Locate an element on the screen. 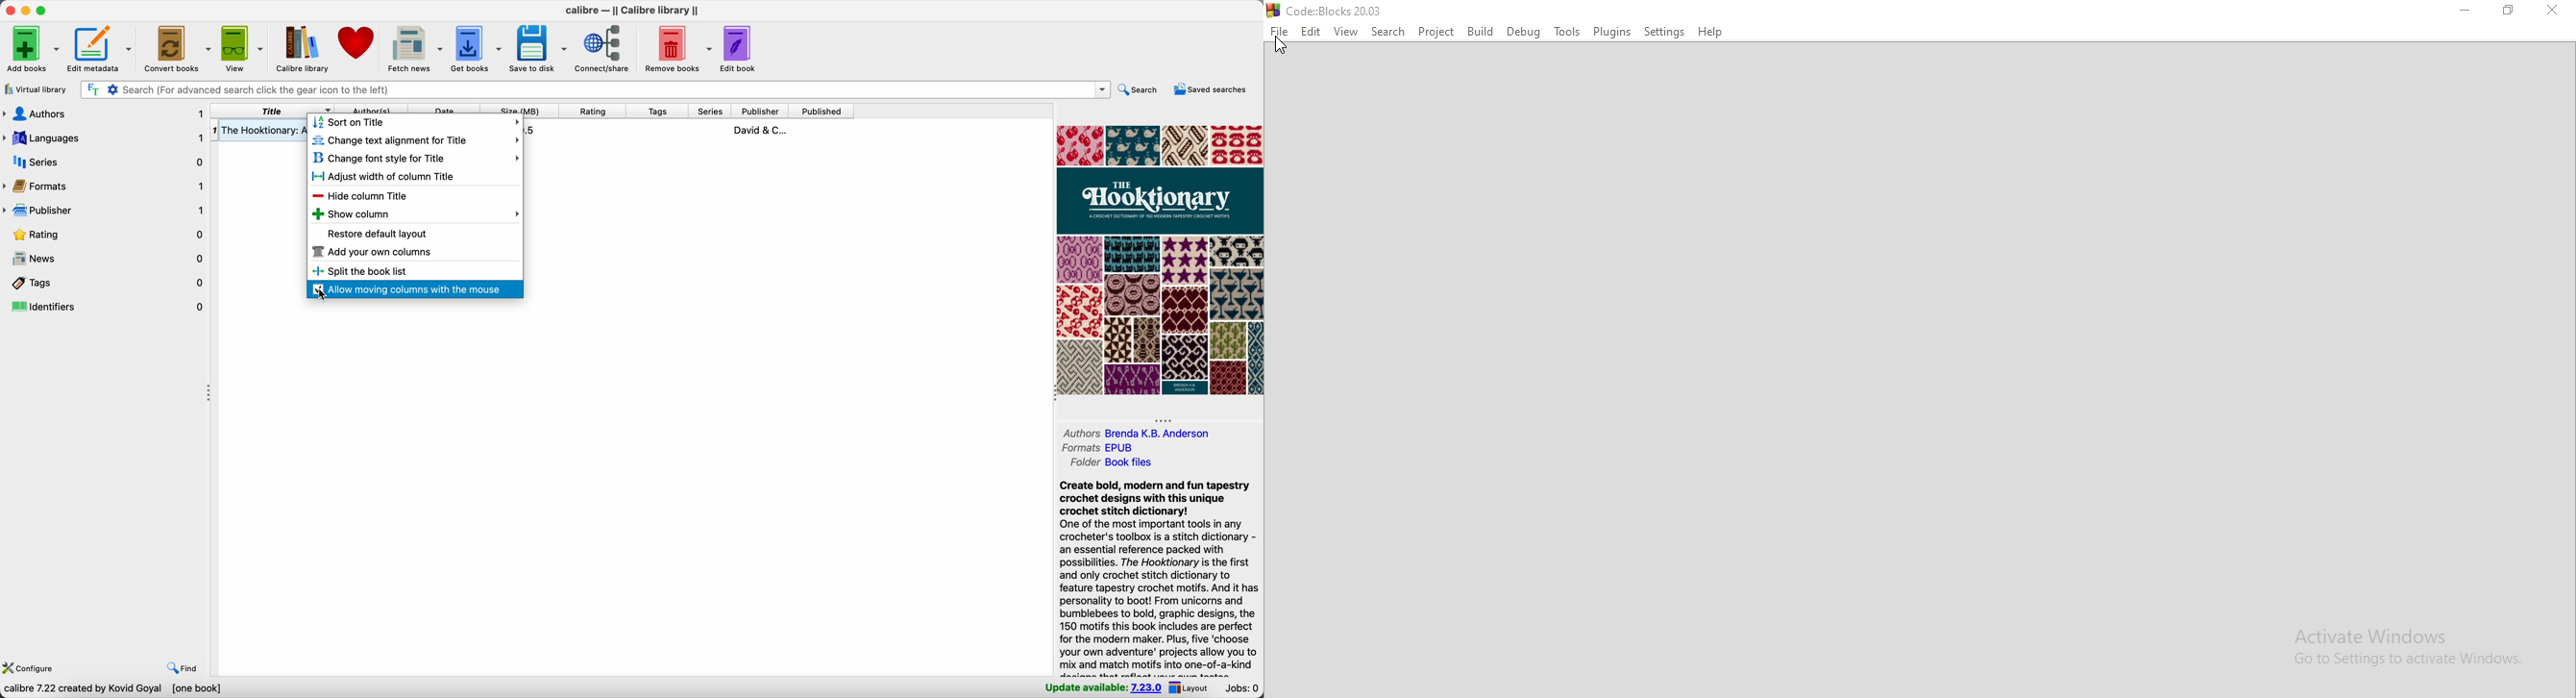 This screenshot has height=700, width=2576. sort on title is located at coordinates (417, 123).